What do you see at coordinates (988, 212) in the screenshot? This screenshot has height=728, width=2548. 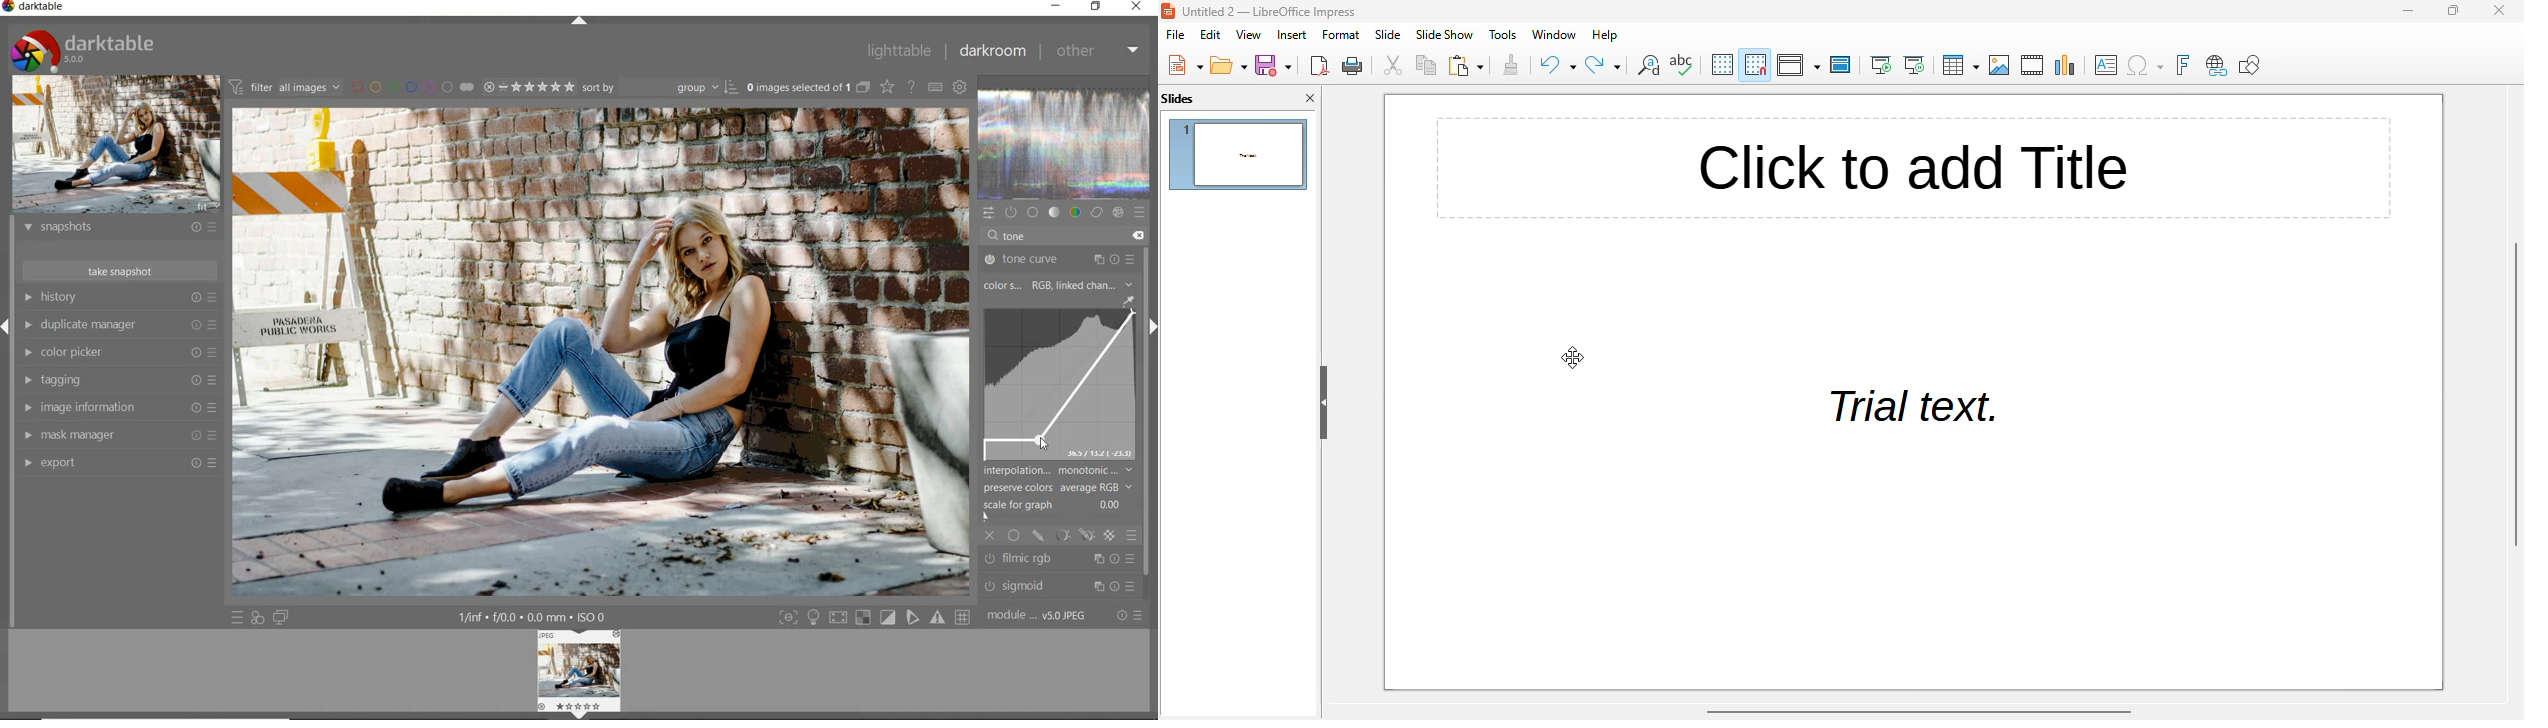 I see `quick access panel` at bounding box center [988, 212].